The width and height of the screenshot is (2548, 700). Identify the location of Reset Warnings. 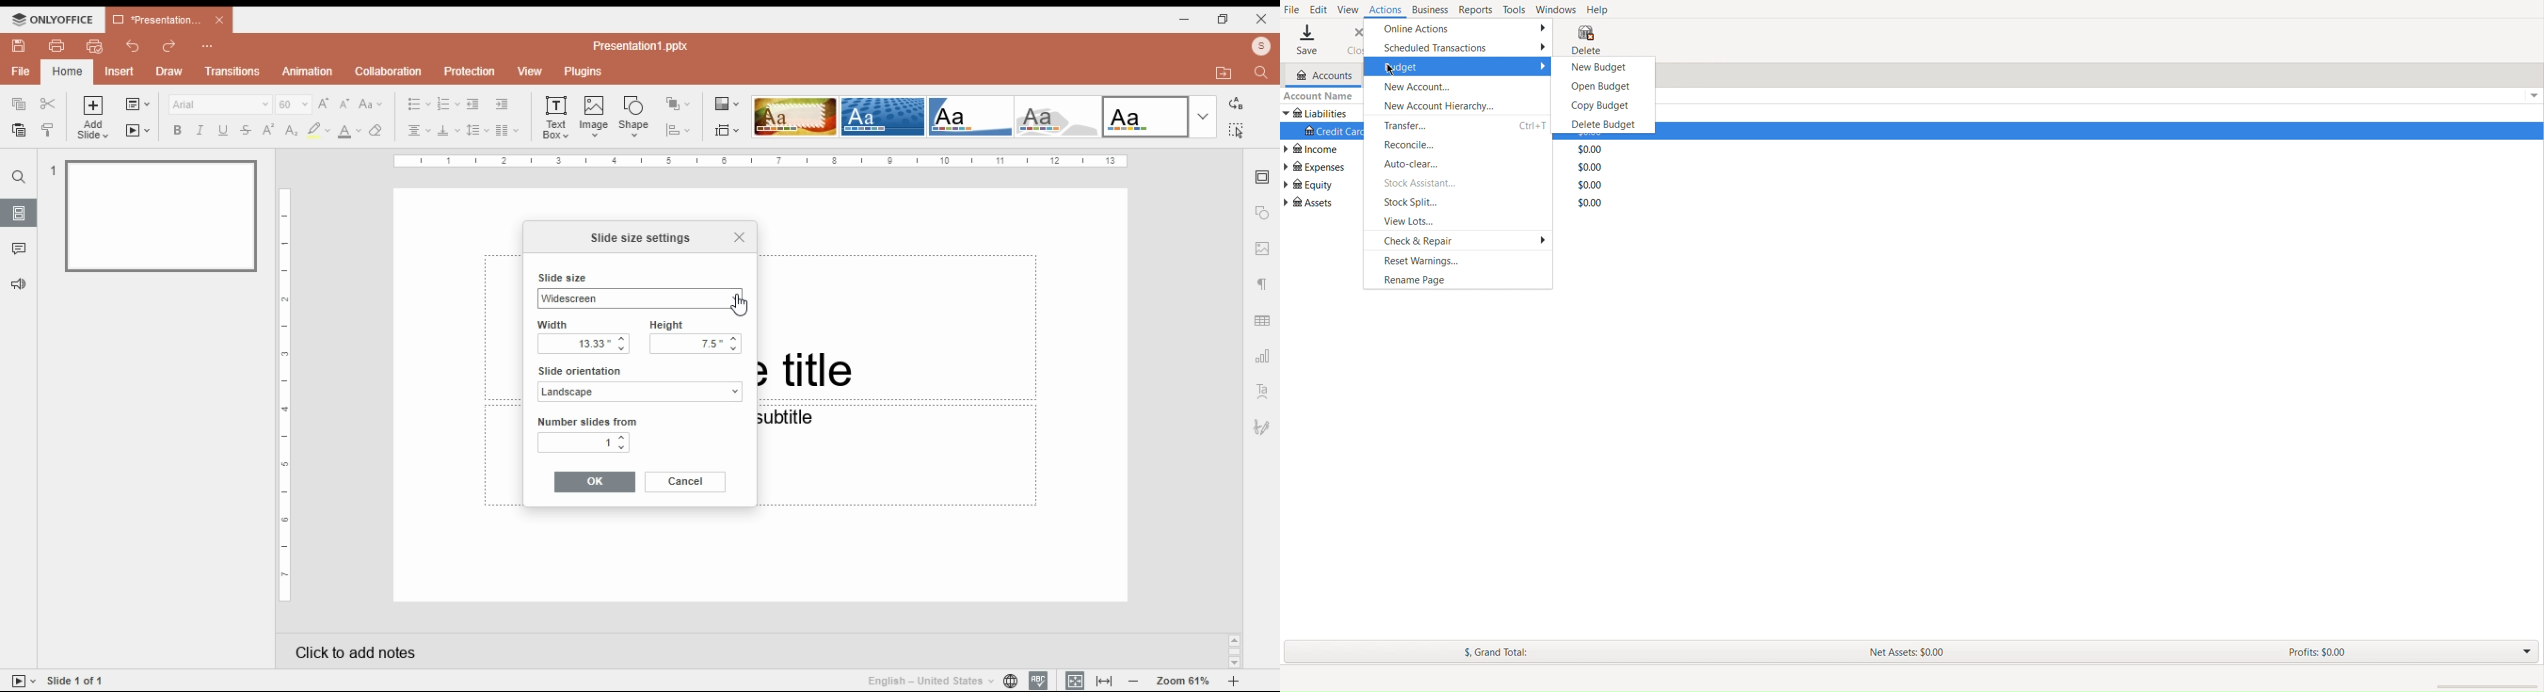
(1419, 260).